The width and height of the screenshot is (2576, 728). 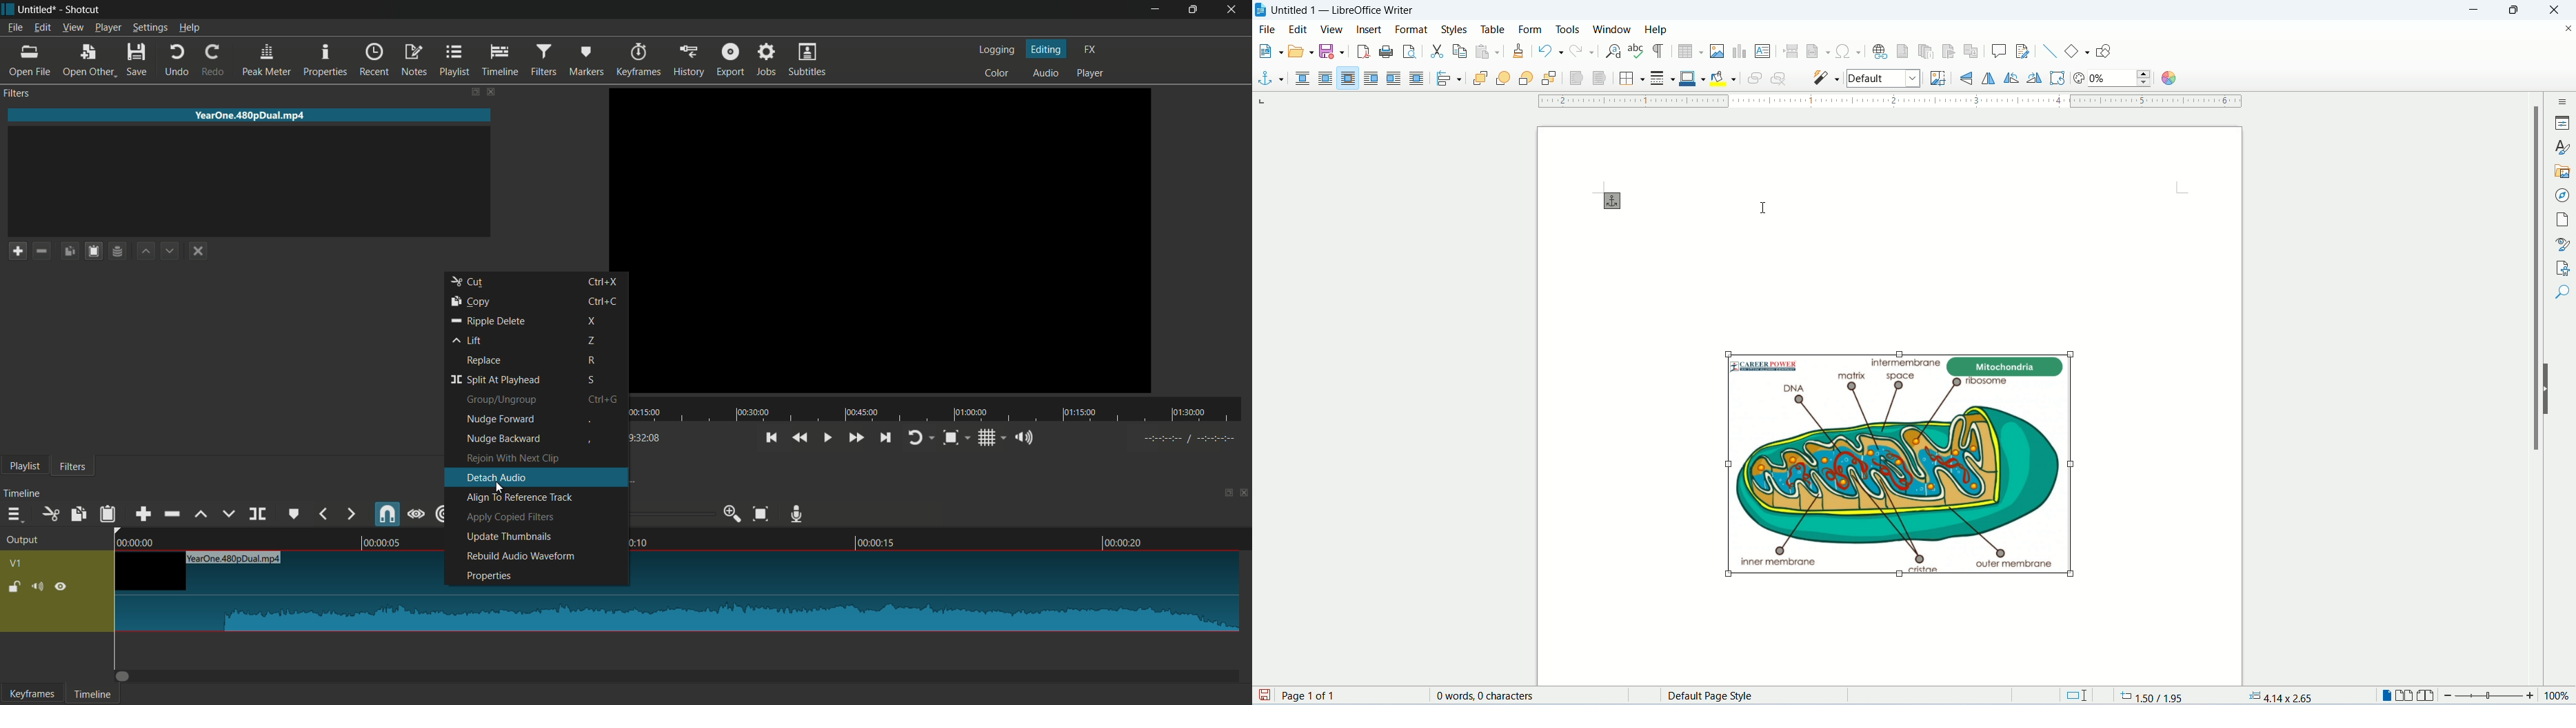 What do you see at coordinates (2023, 51) in the screenshot?
I see `track changes` at bounding box center [2023, 51].